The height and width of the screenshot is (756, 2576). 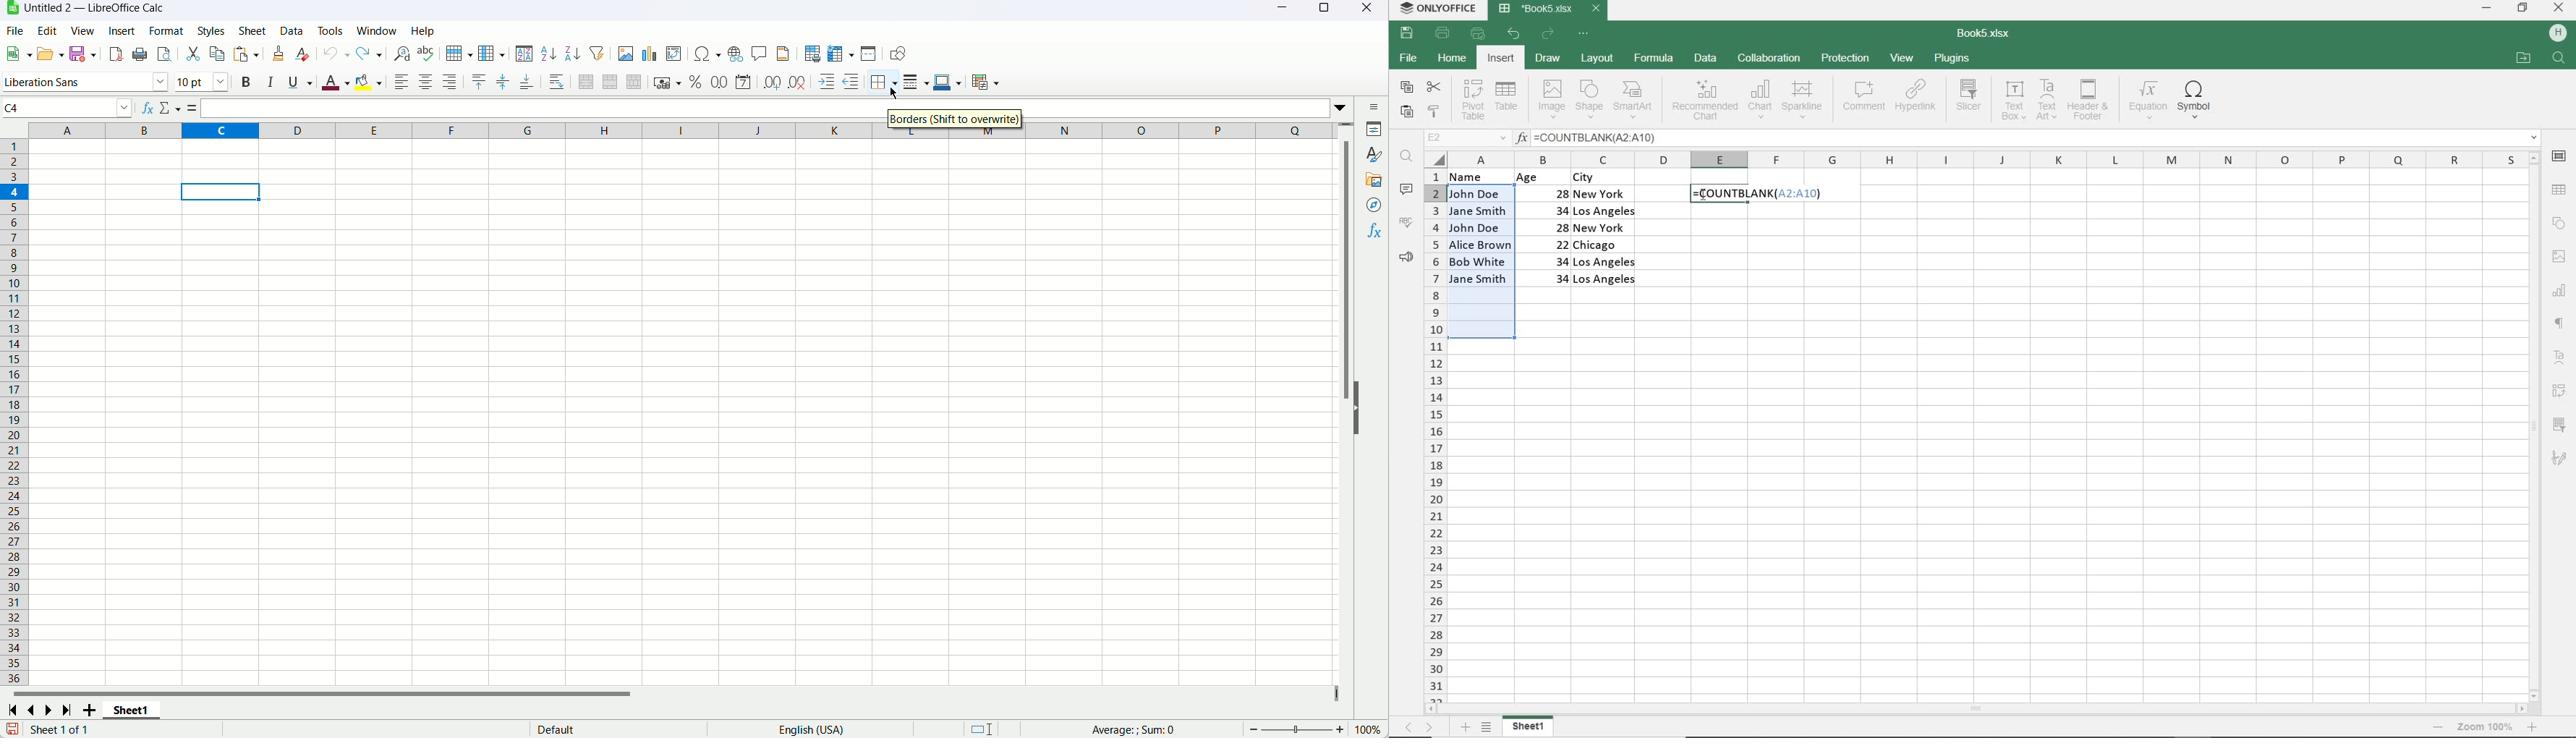 What do you see at coordinates (1902, 58) in the screenshot?
I see `VIEW` at bounding box center [1902, 58].